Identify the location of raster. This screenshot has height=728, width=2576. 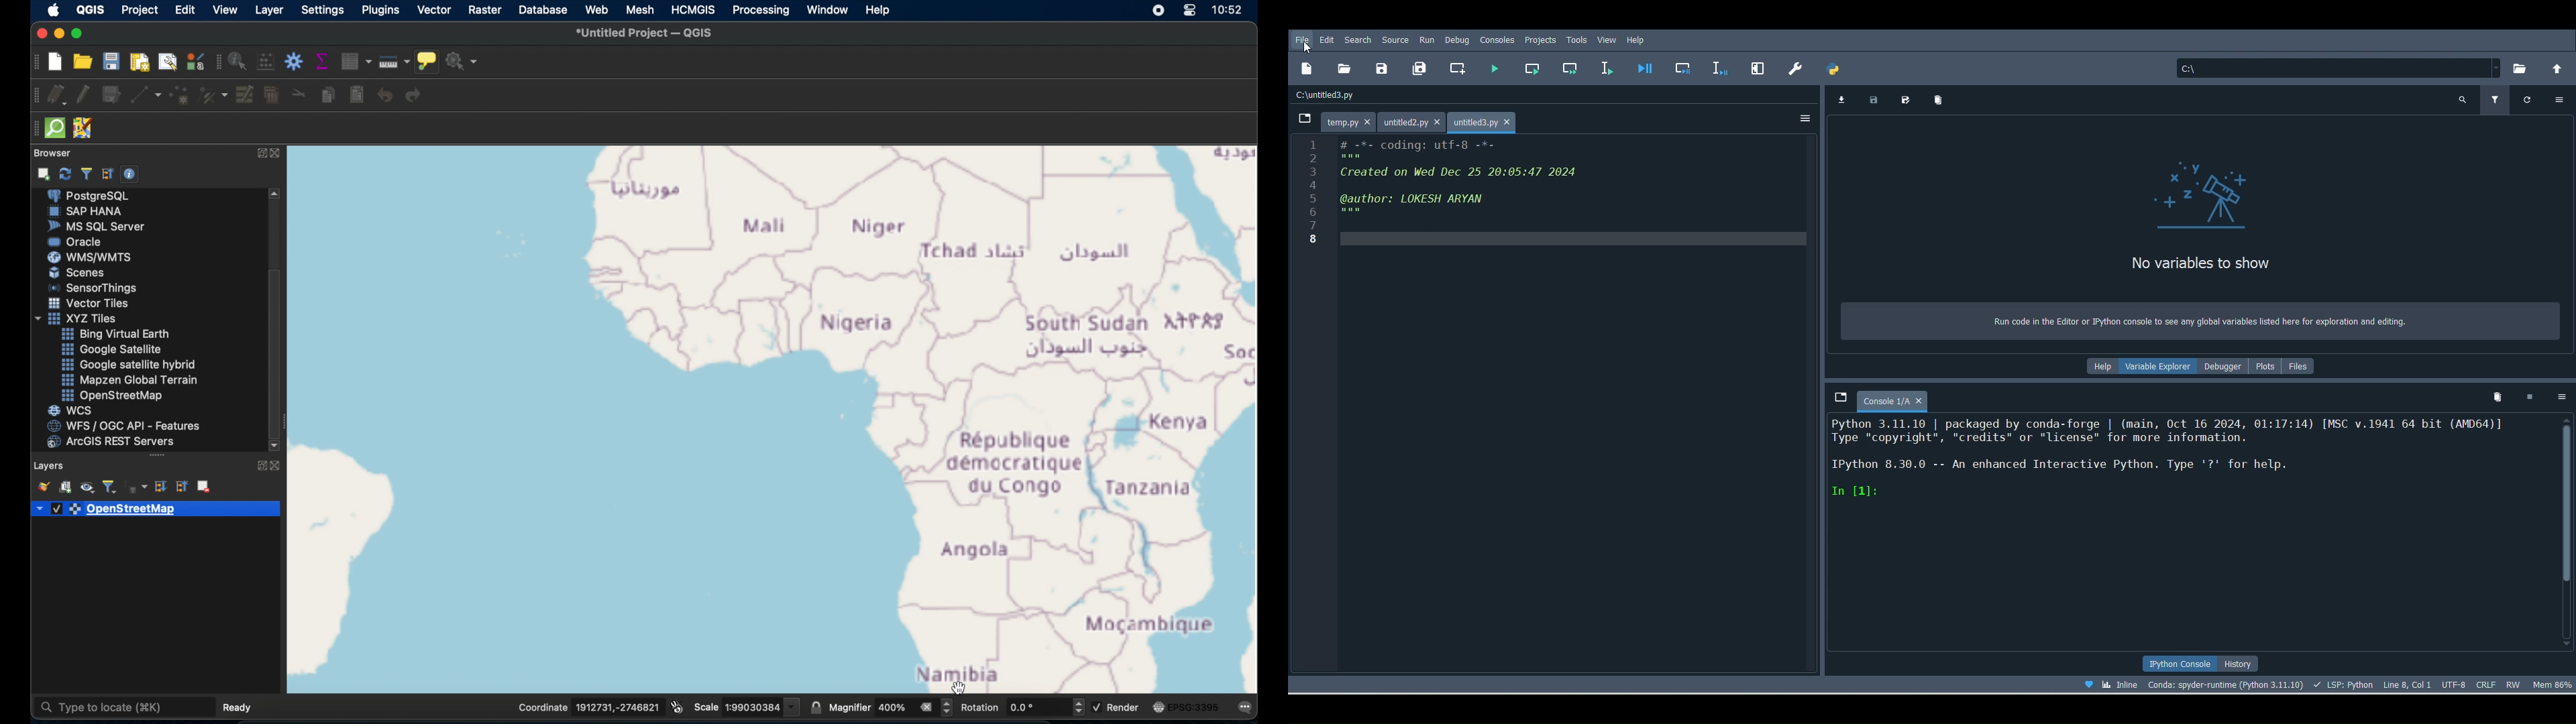
(485, 10).